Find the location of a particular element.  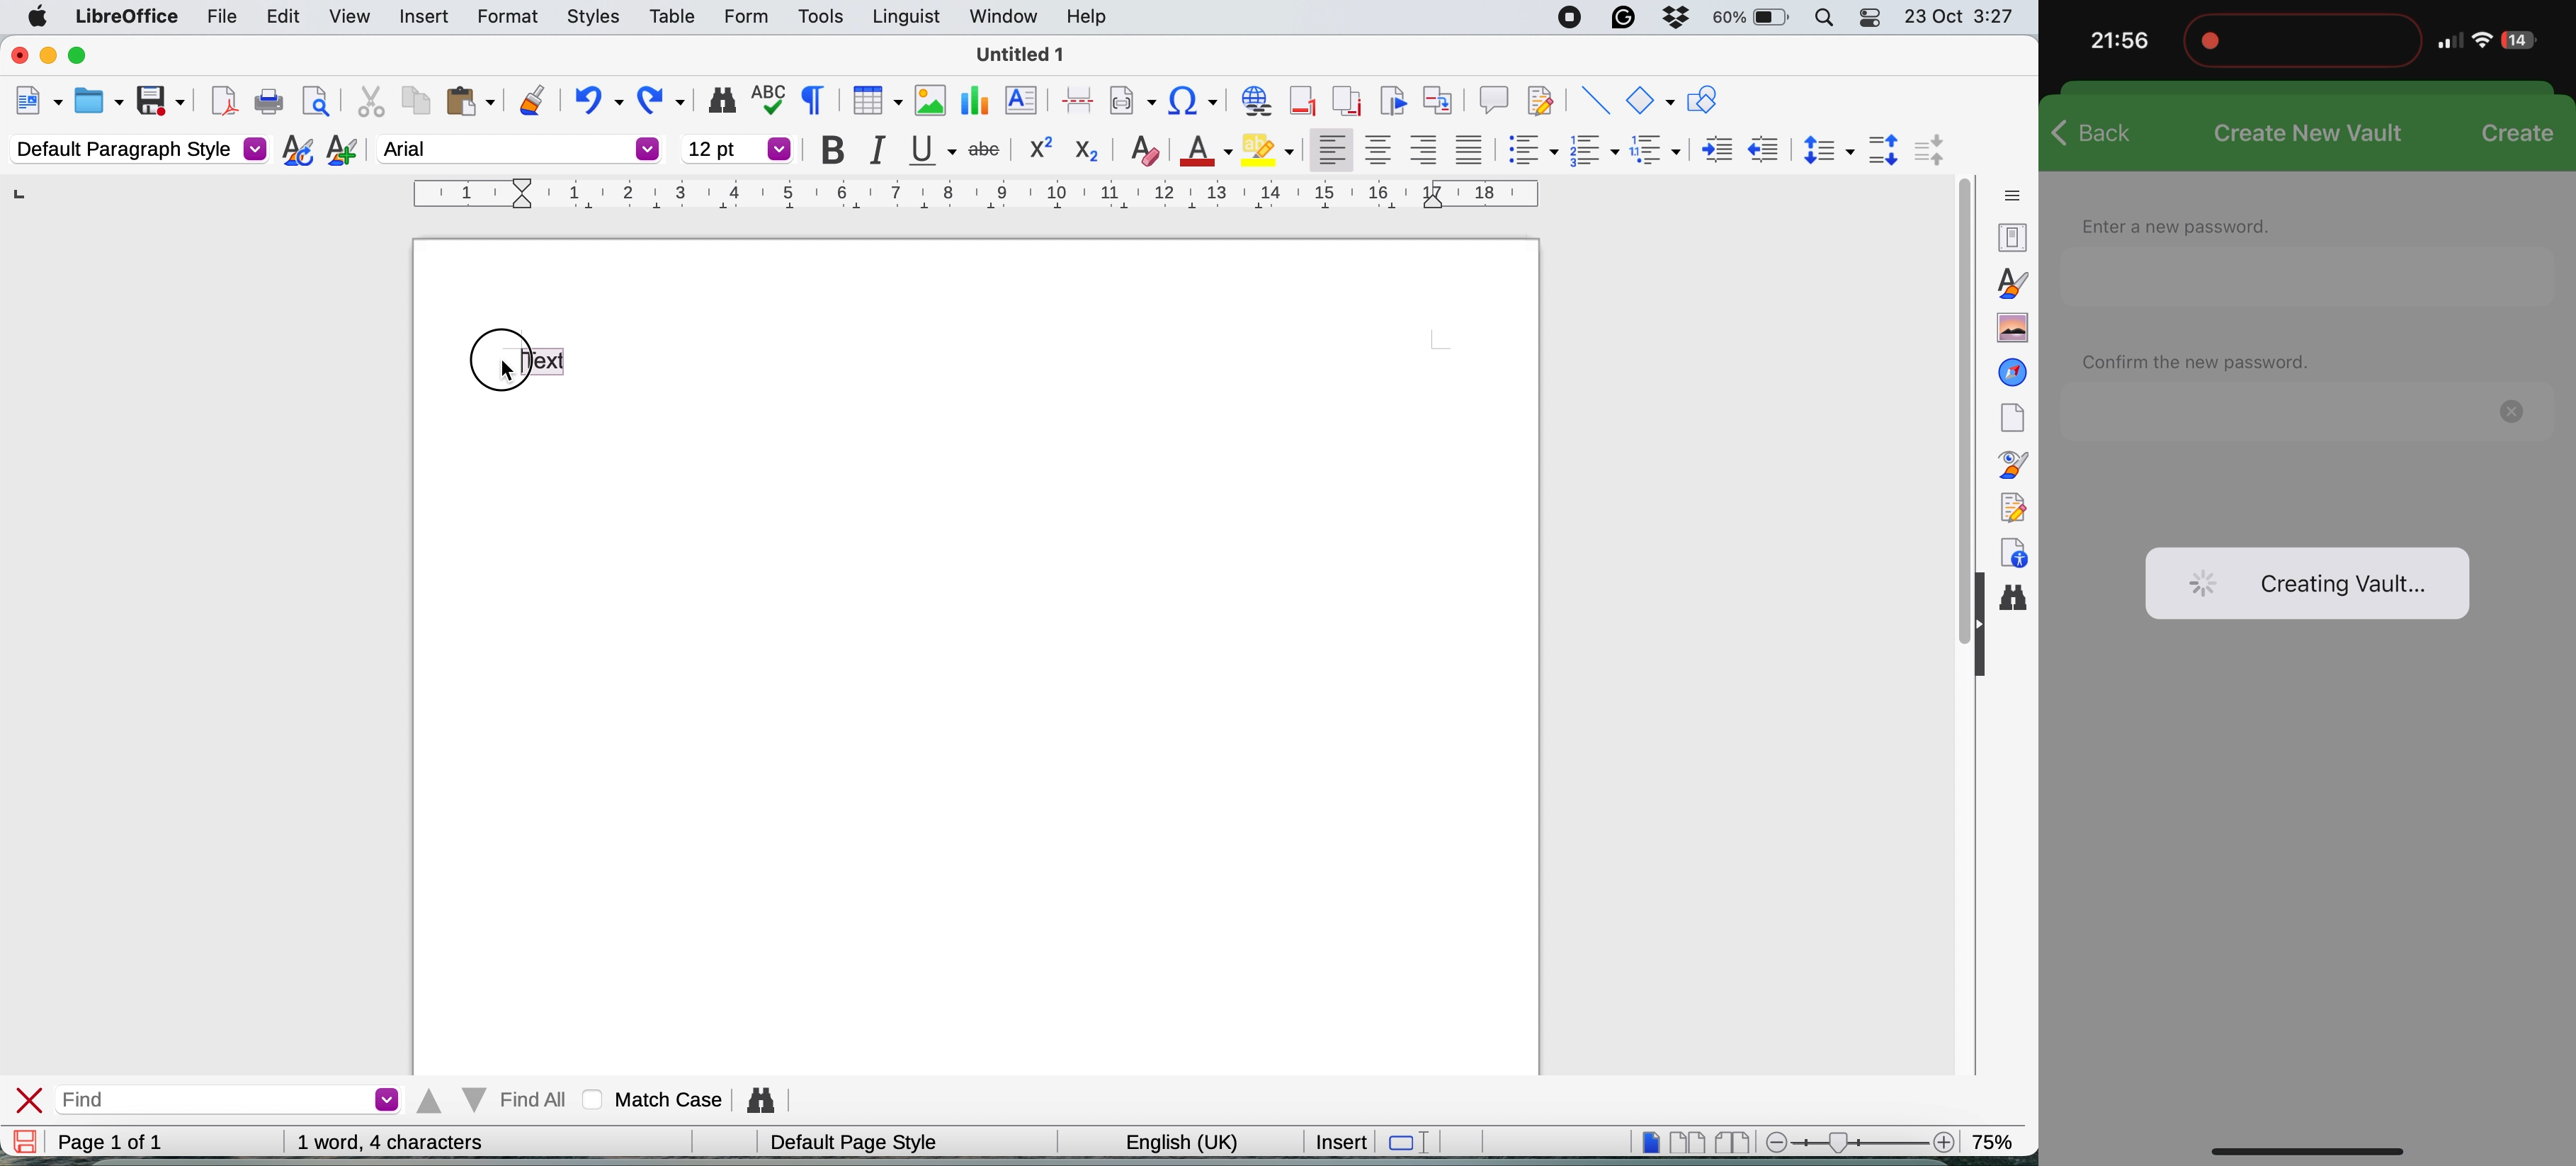

find and replace is located at coordinates (717, 100).